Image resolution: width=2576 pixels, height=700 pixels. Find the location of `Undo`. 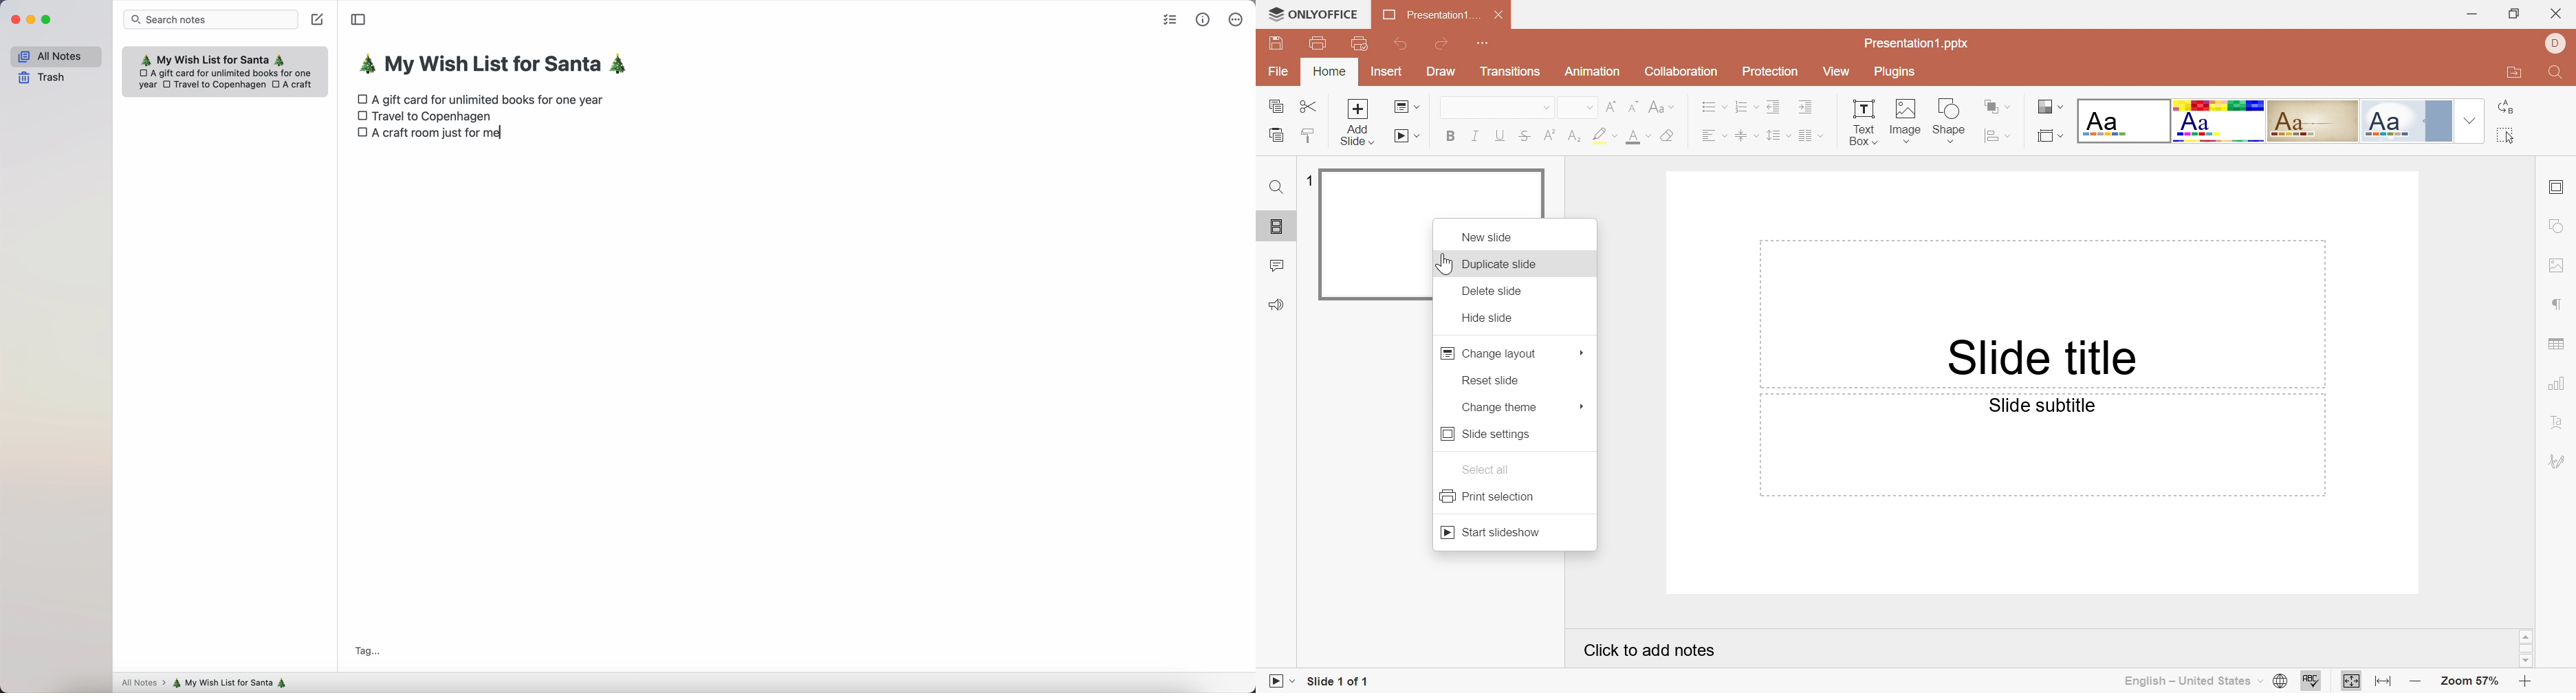

Undo is located at coordinates (1403, 43).